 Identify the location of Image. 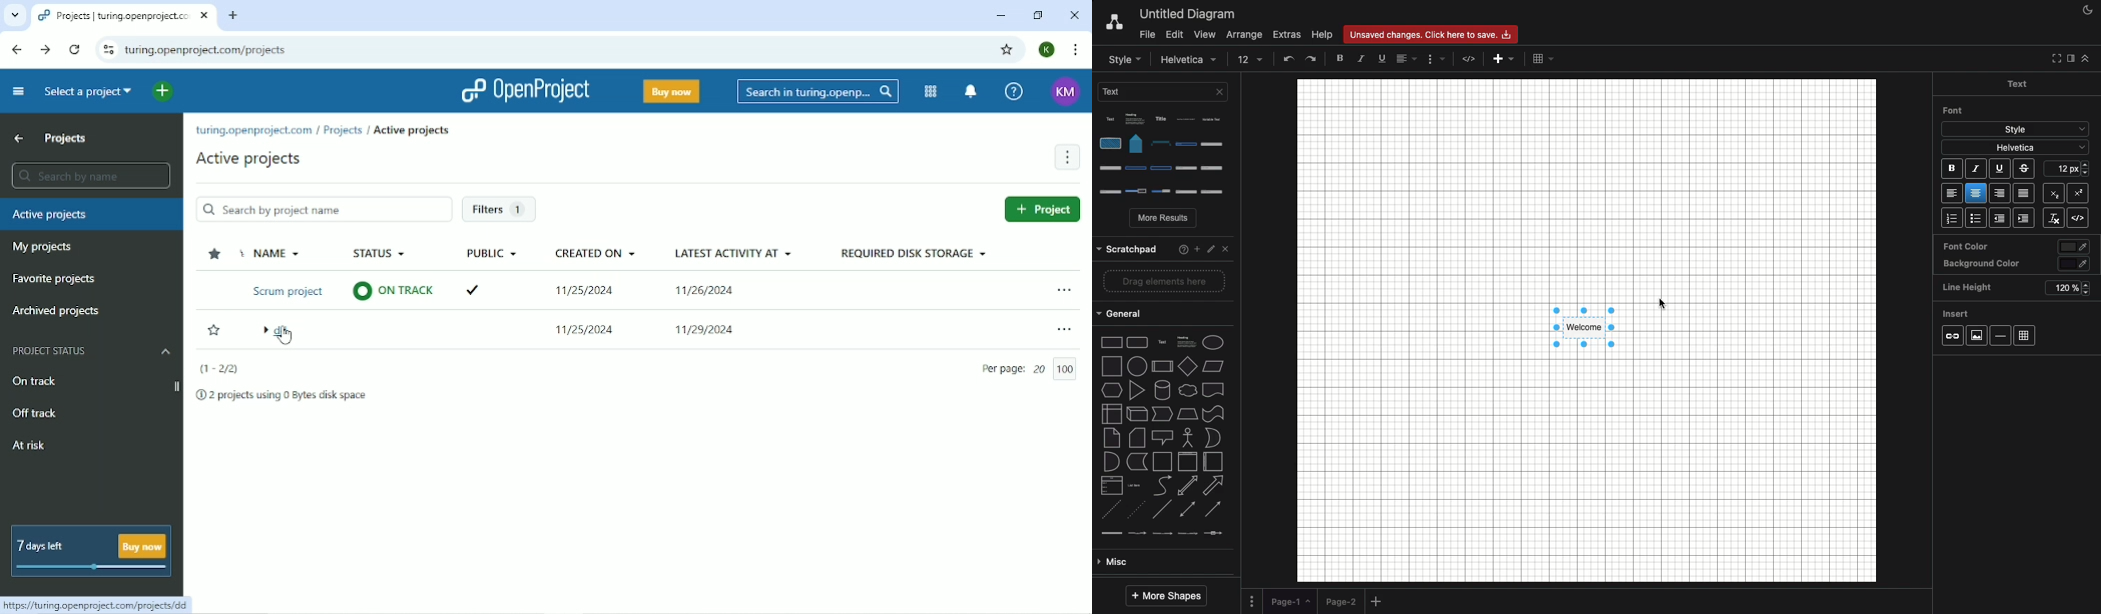
(1978, 336).